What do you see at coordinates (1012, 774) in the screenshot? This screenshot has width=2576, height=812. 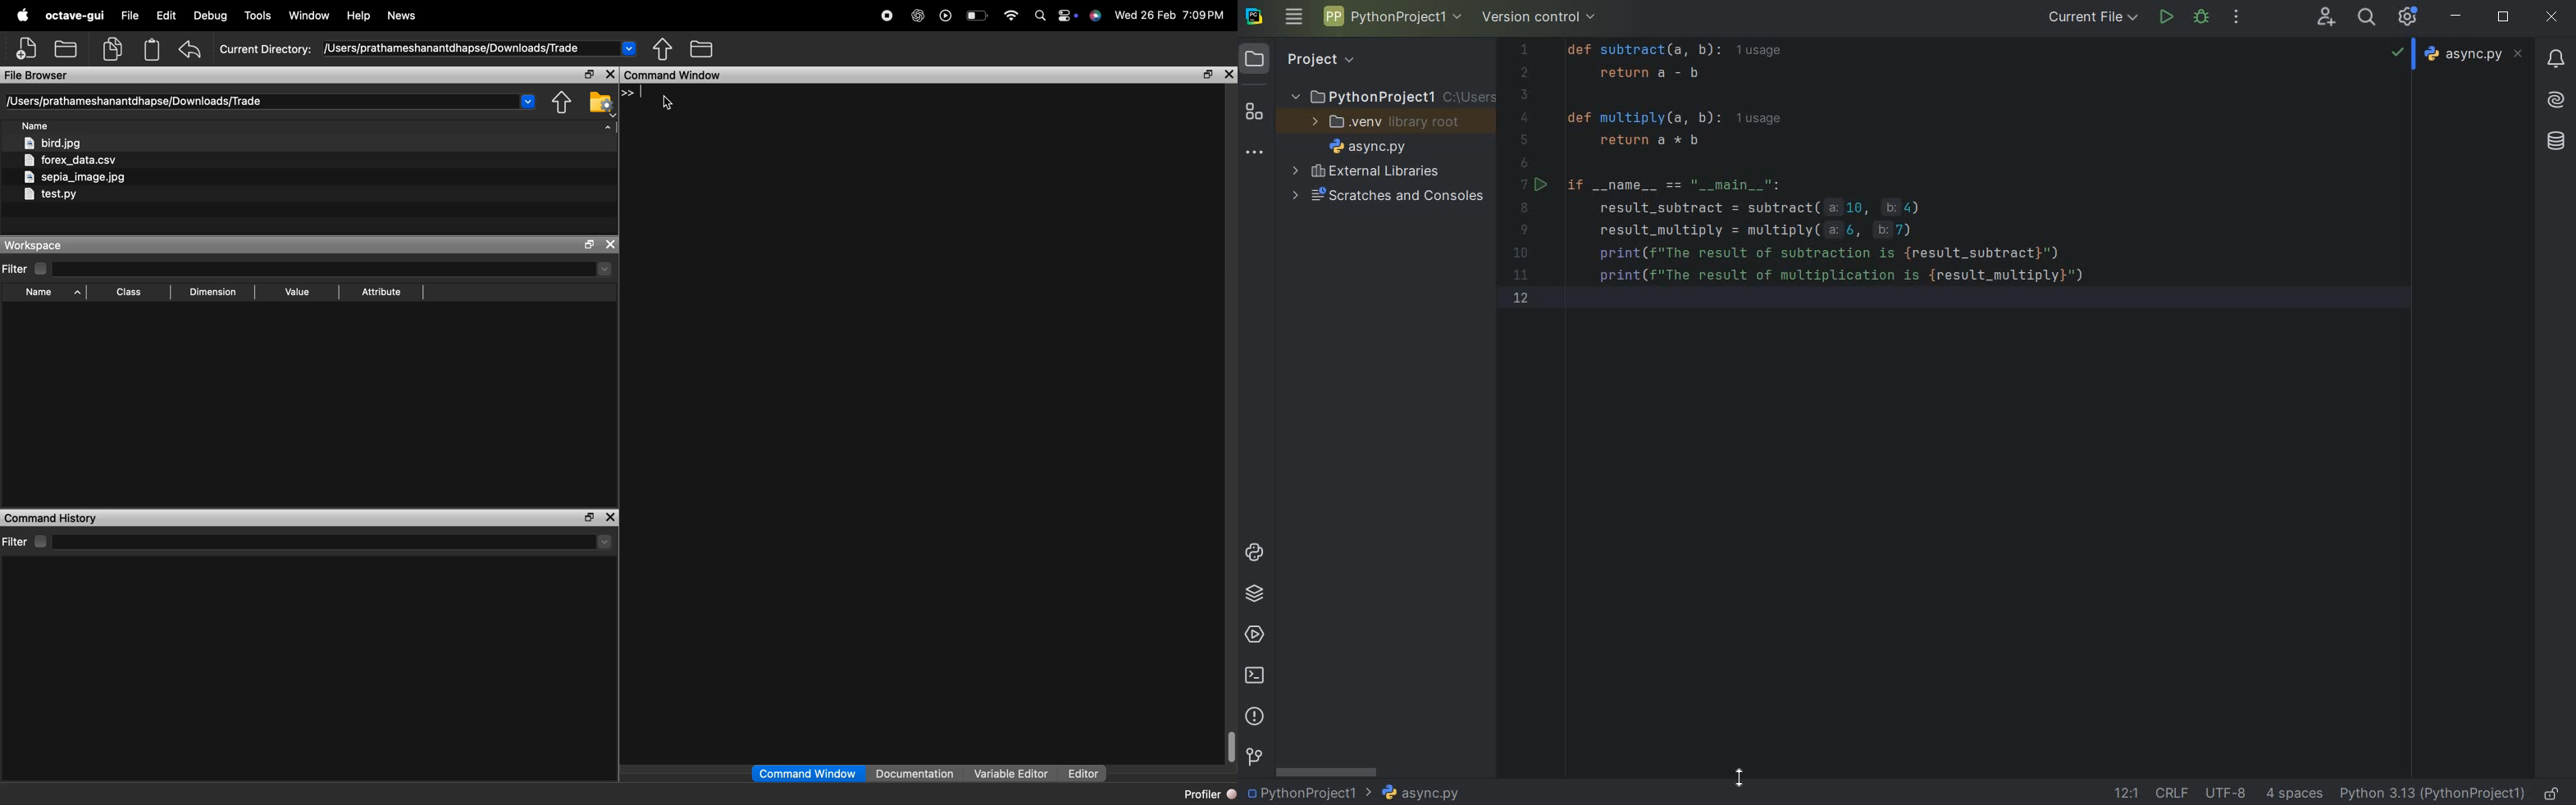 I see `variable editor` at bounding box center [1012, 774].